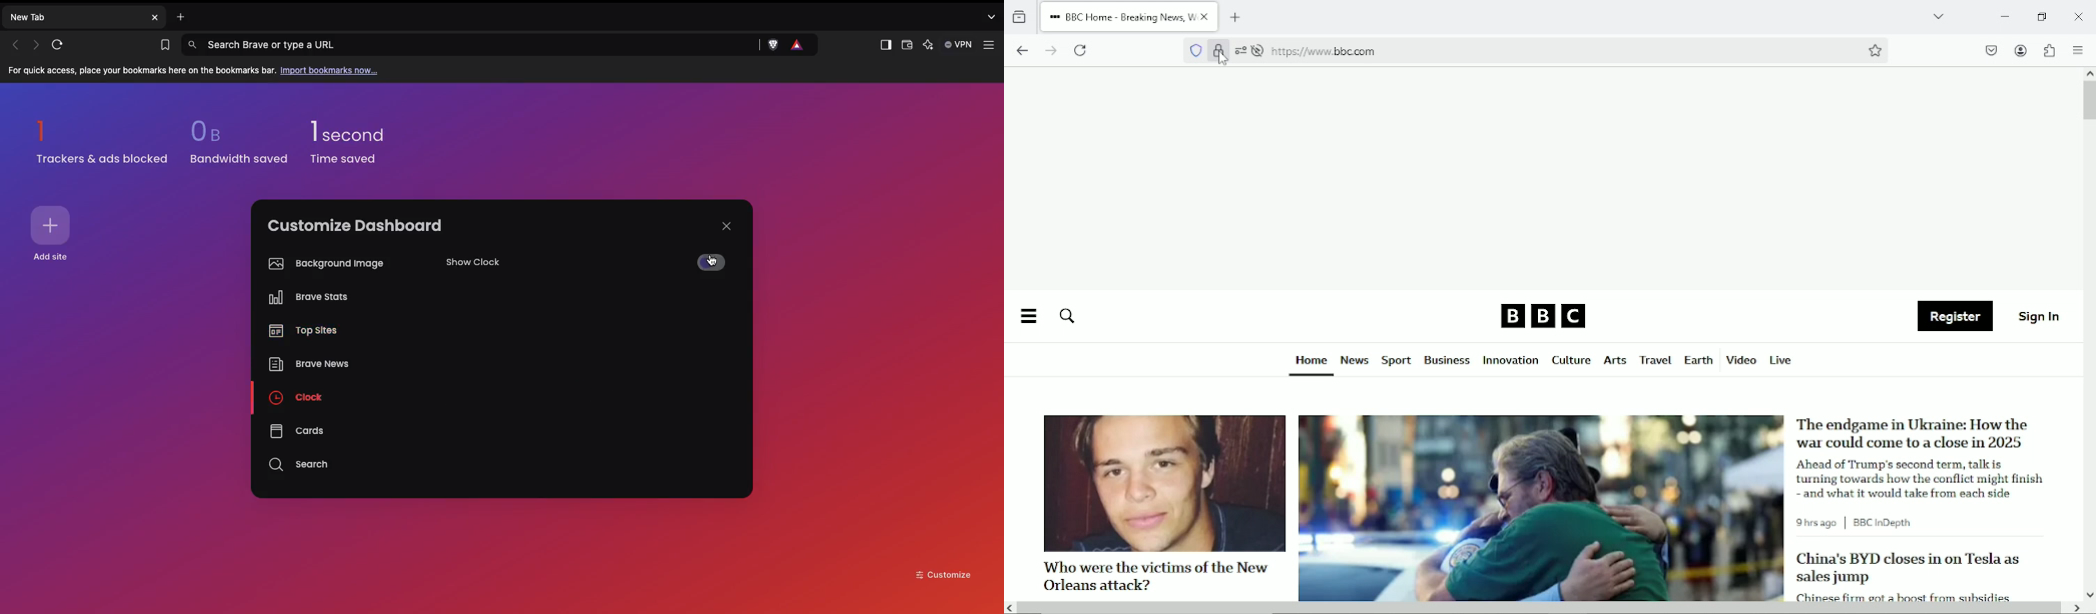 This screenshot has width=2100, height=616. What do you see at coordinates (2019, 48) in the screenshot?
I see `Accounts` at bounding box center [2019, 48].